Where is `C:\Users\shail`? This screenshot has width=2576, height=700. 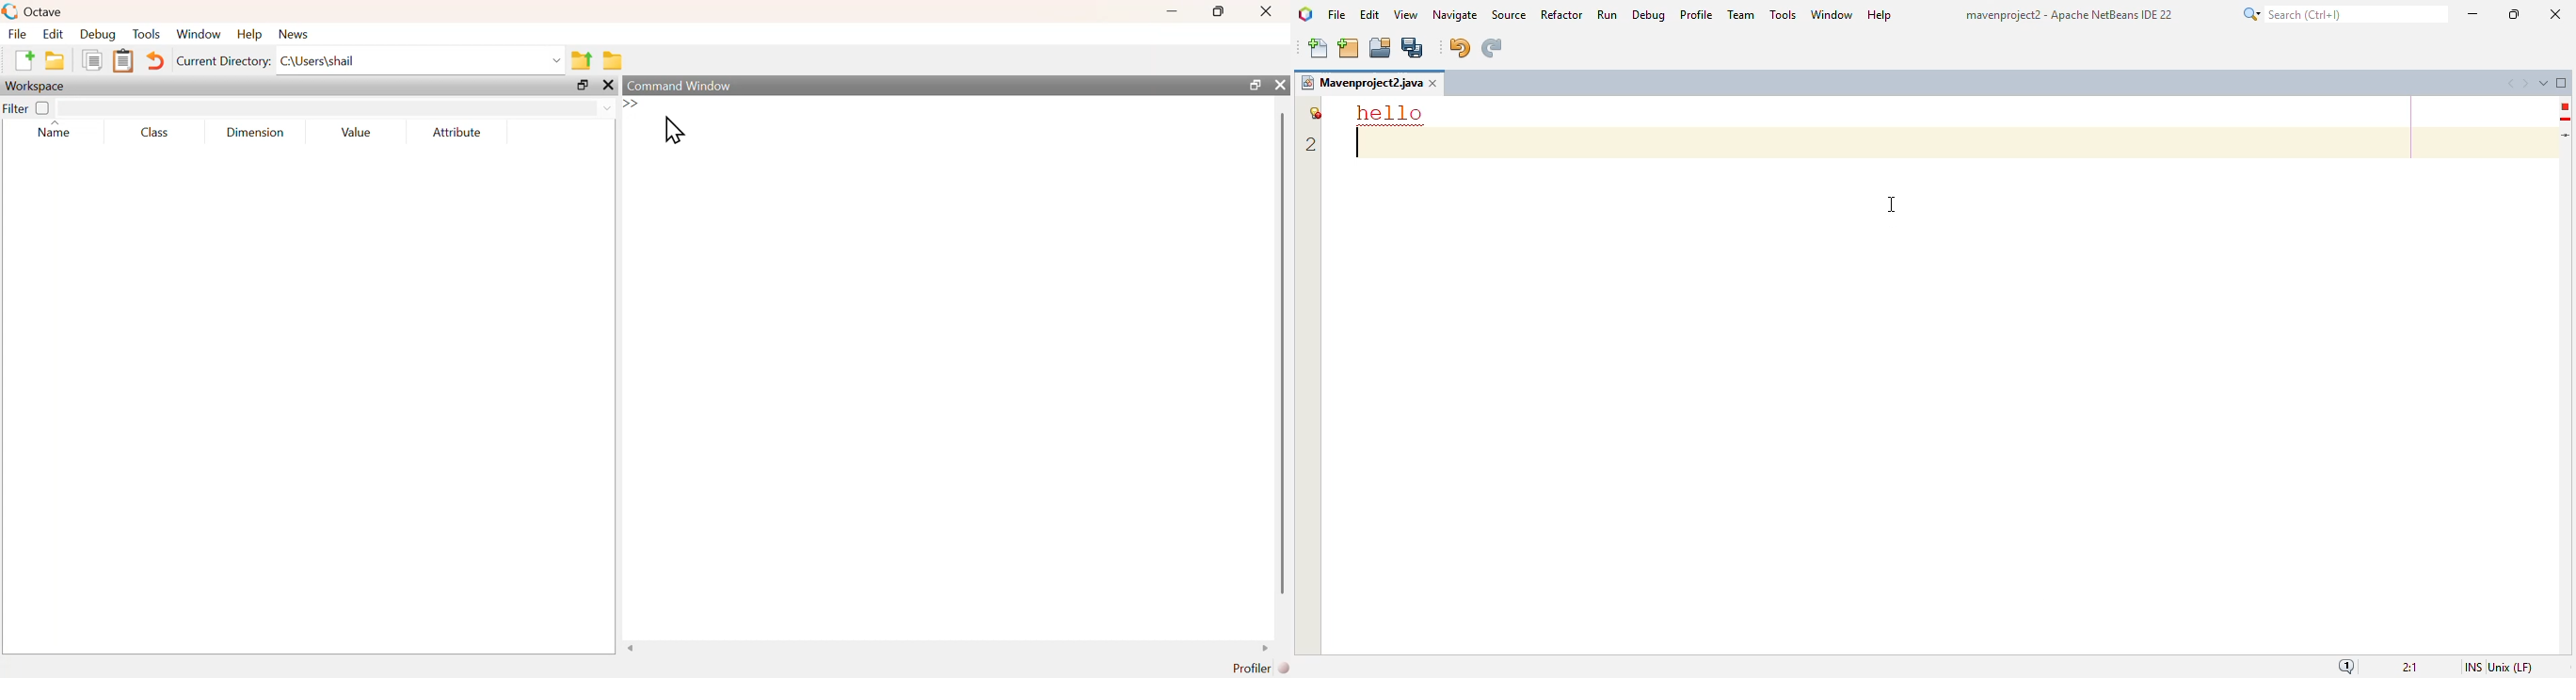
C:\Users\shail is located at coordinates (320, 61).